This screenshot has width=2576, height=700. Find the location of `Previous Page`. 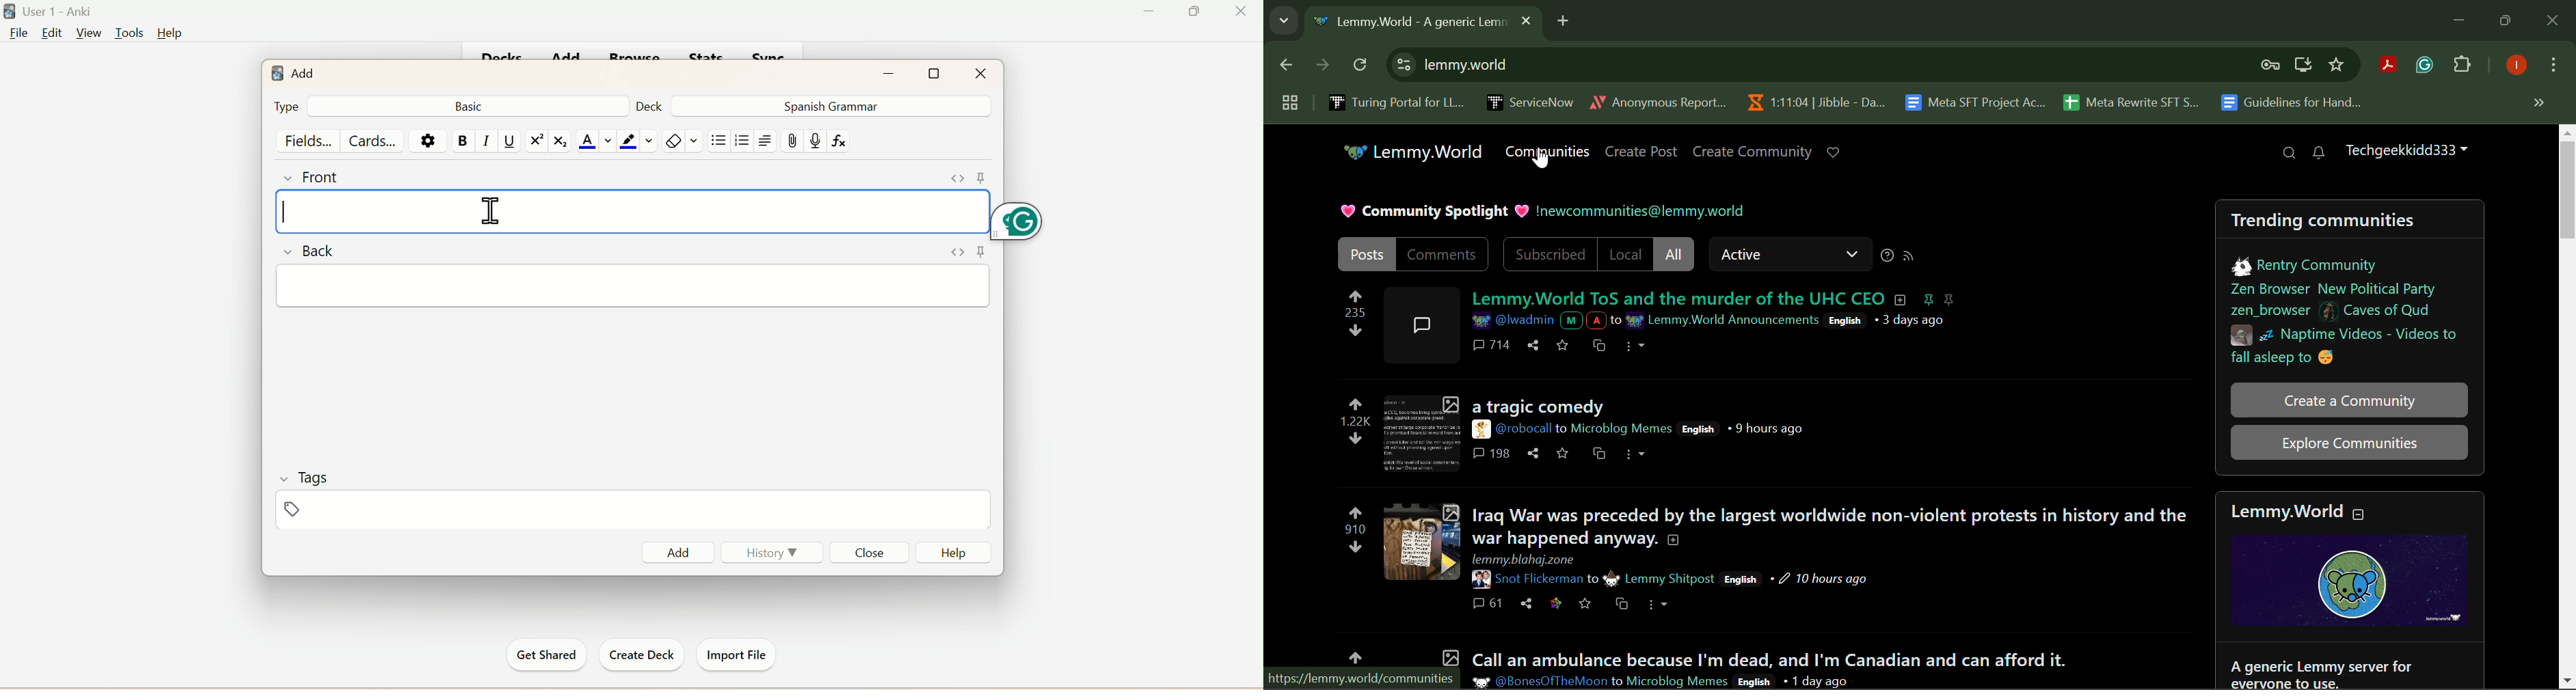

Previous Page is located at coordinates (1289, 68).